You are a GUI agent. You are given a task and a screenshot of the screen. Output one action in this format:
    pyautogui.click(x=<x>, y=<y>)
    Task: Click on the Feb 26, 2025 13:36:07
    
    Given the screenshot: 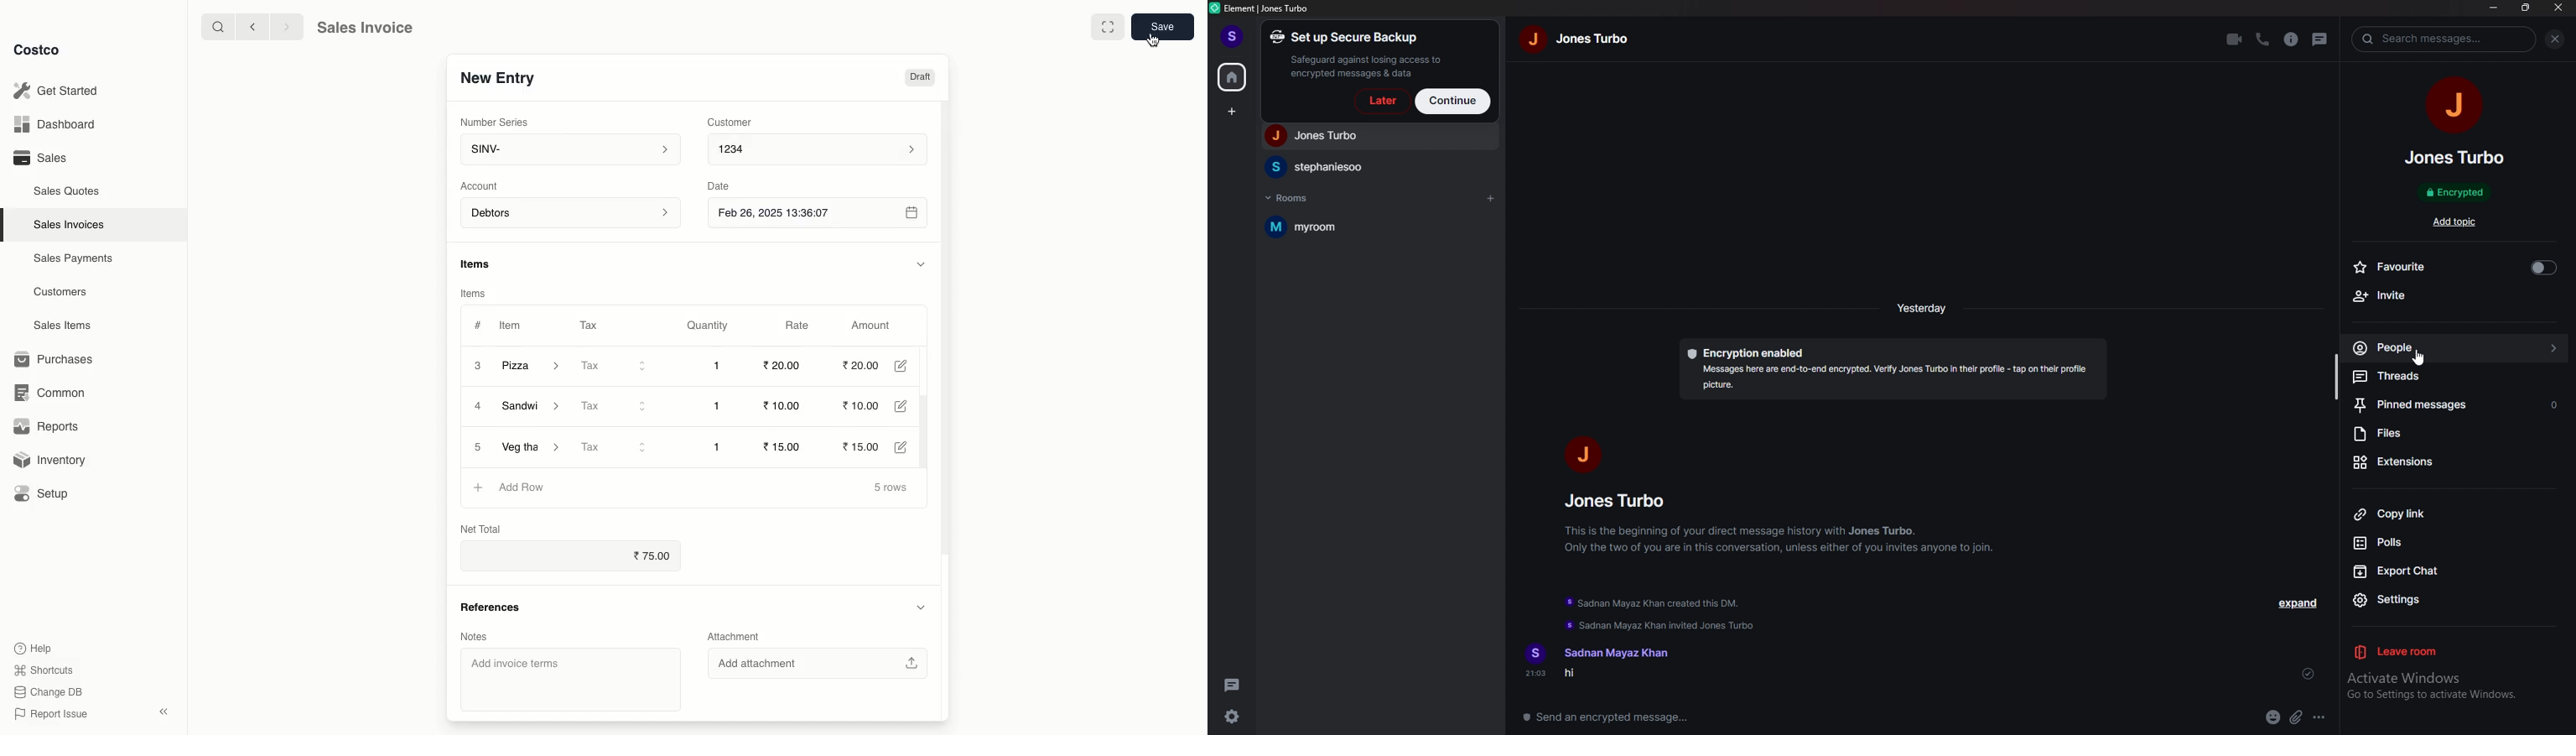 What is the action you would take?
    pyautogui.click(x=819, y=212)
    